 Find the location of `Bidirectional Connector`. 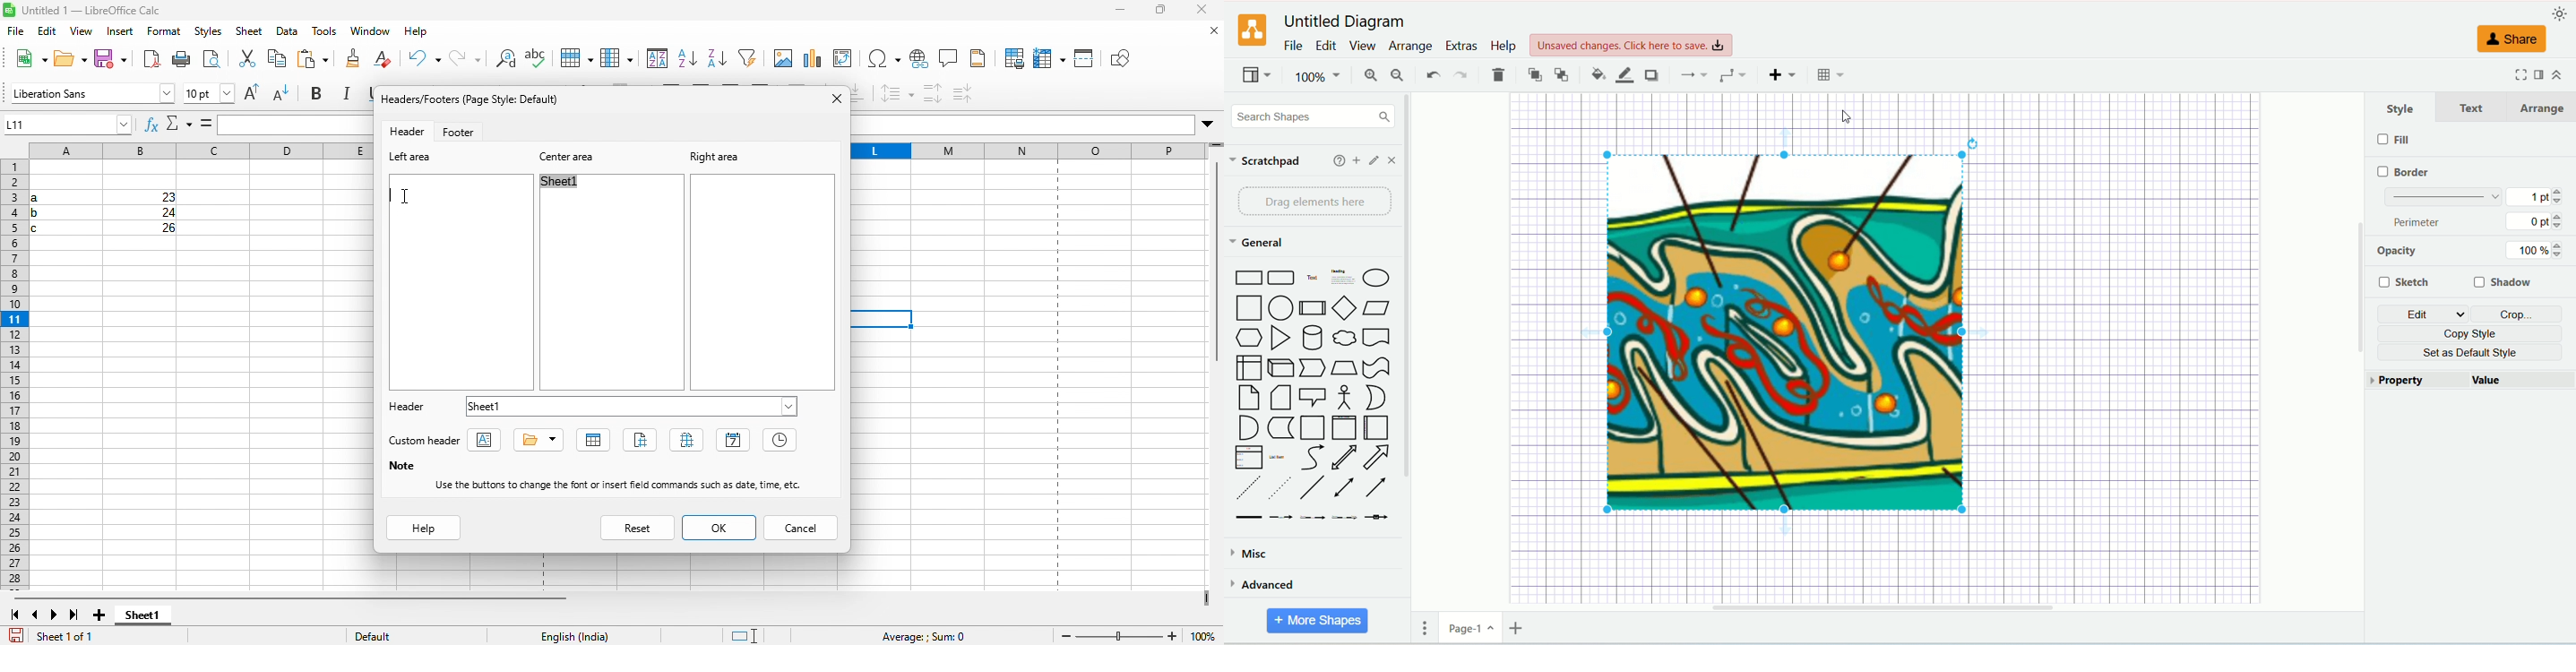

Bidirectional Connector is located at coordinates (1347, 489).